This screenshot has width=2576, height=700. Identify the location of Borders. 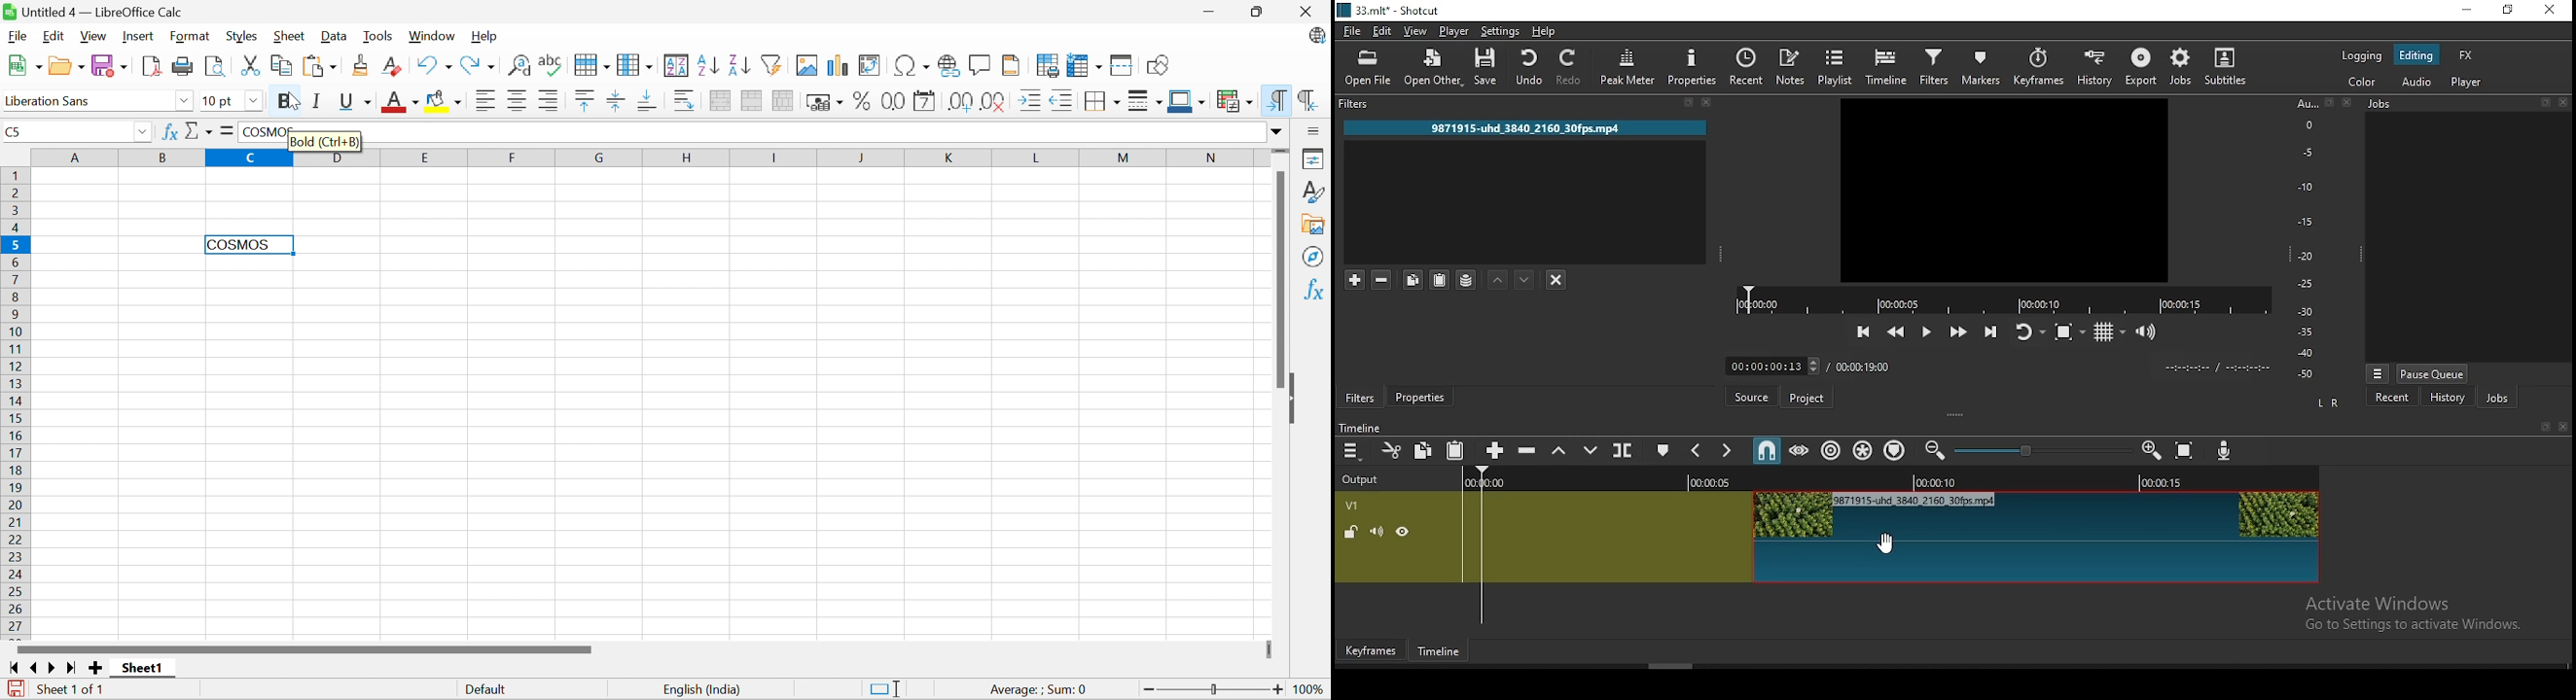
(1101, 103).